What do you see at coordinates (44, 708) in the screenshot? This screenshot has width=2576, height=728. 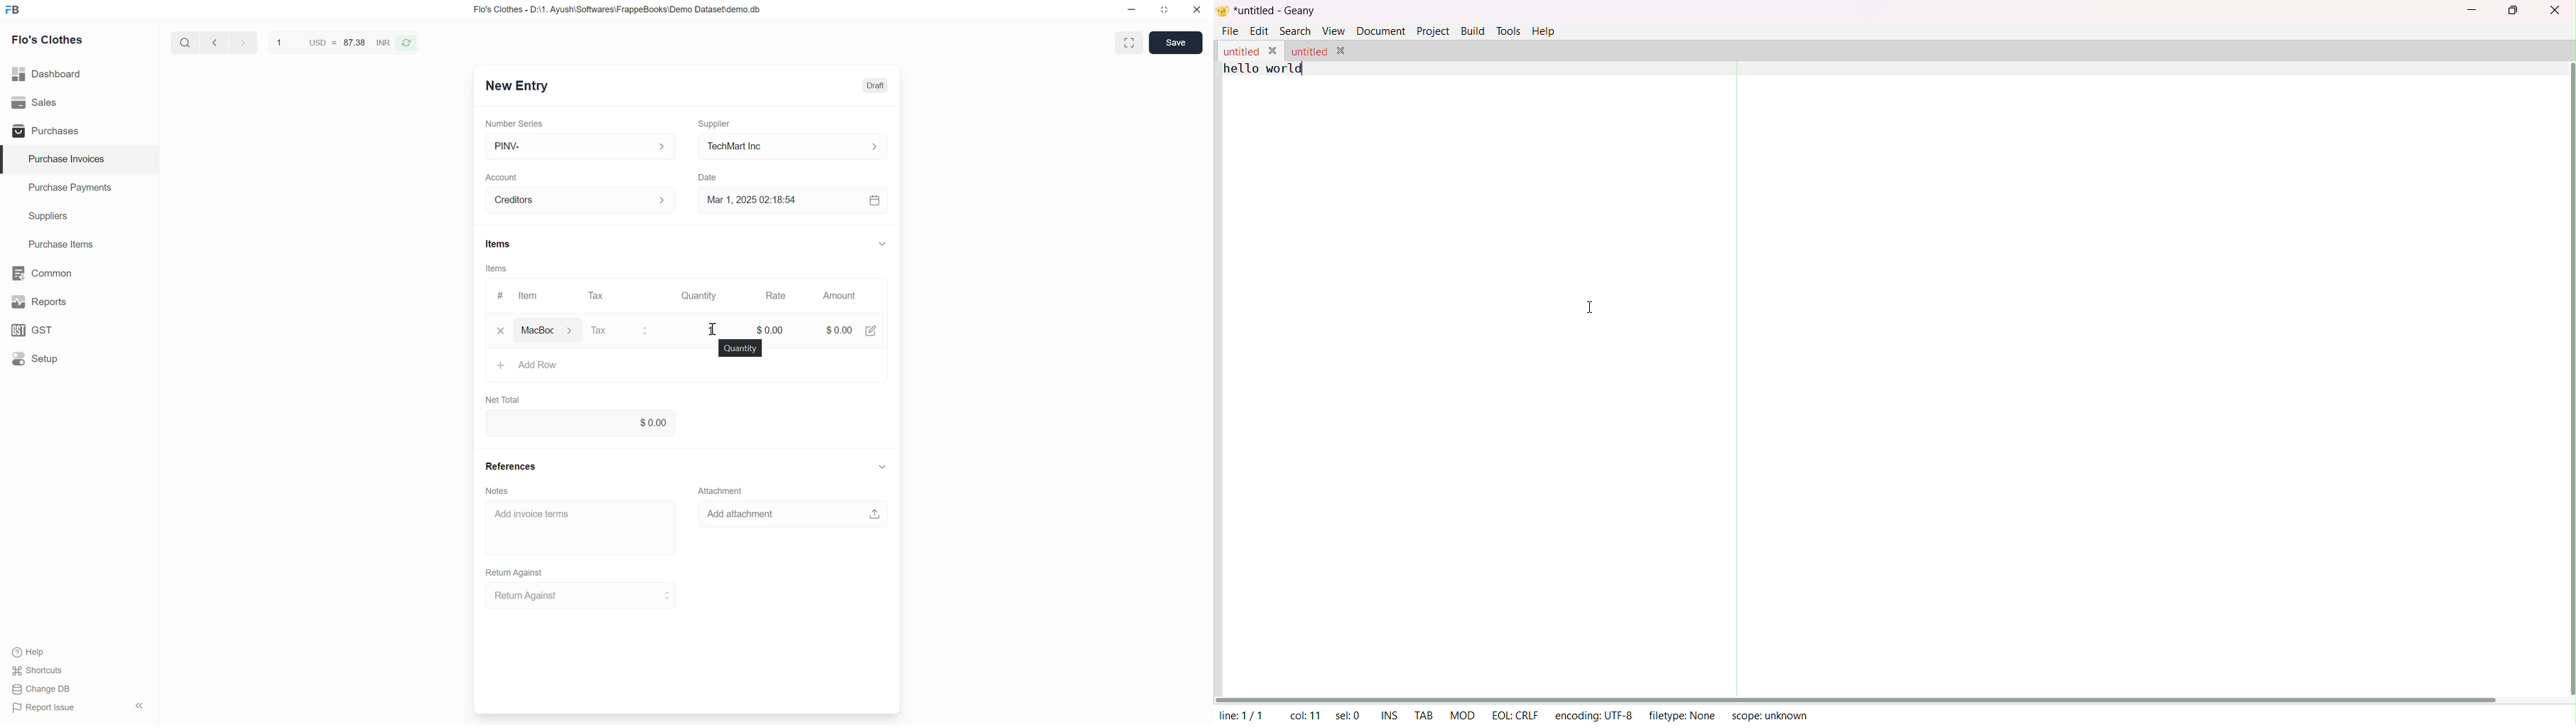 I see `Report Issue` at bounding box center [44, 708].